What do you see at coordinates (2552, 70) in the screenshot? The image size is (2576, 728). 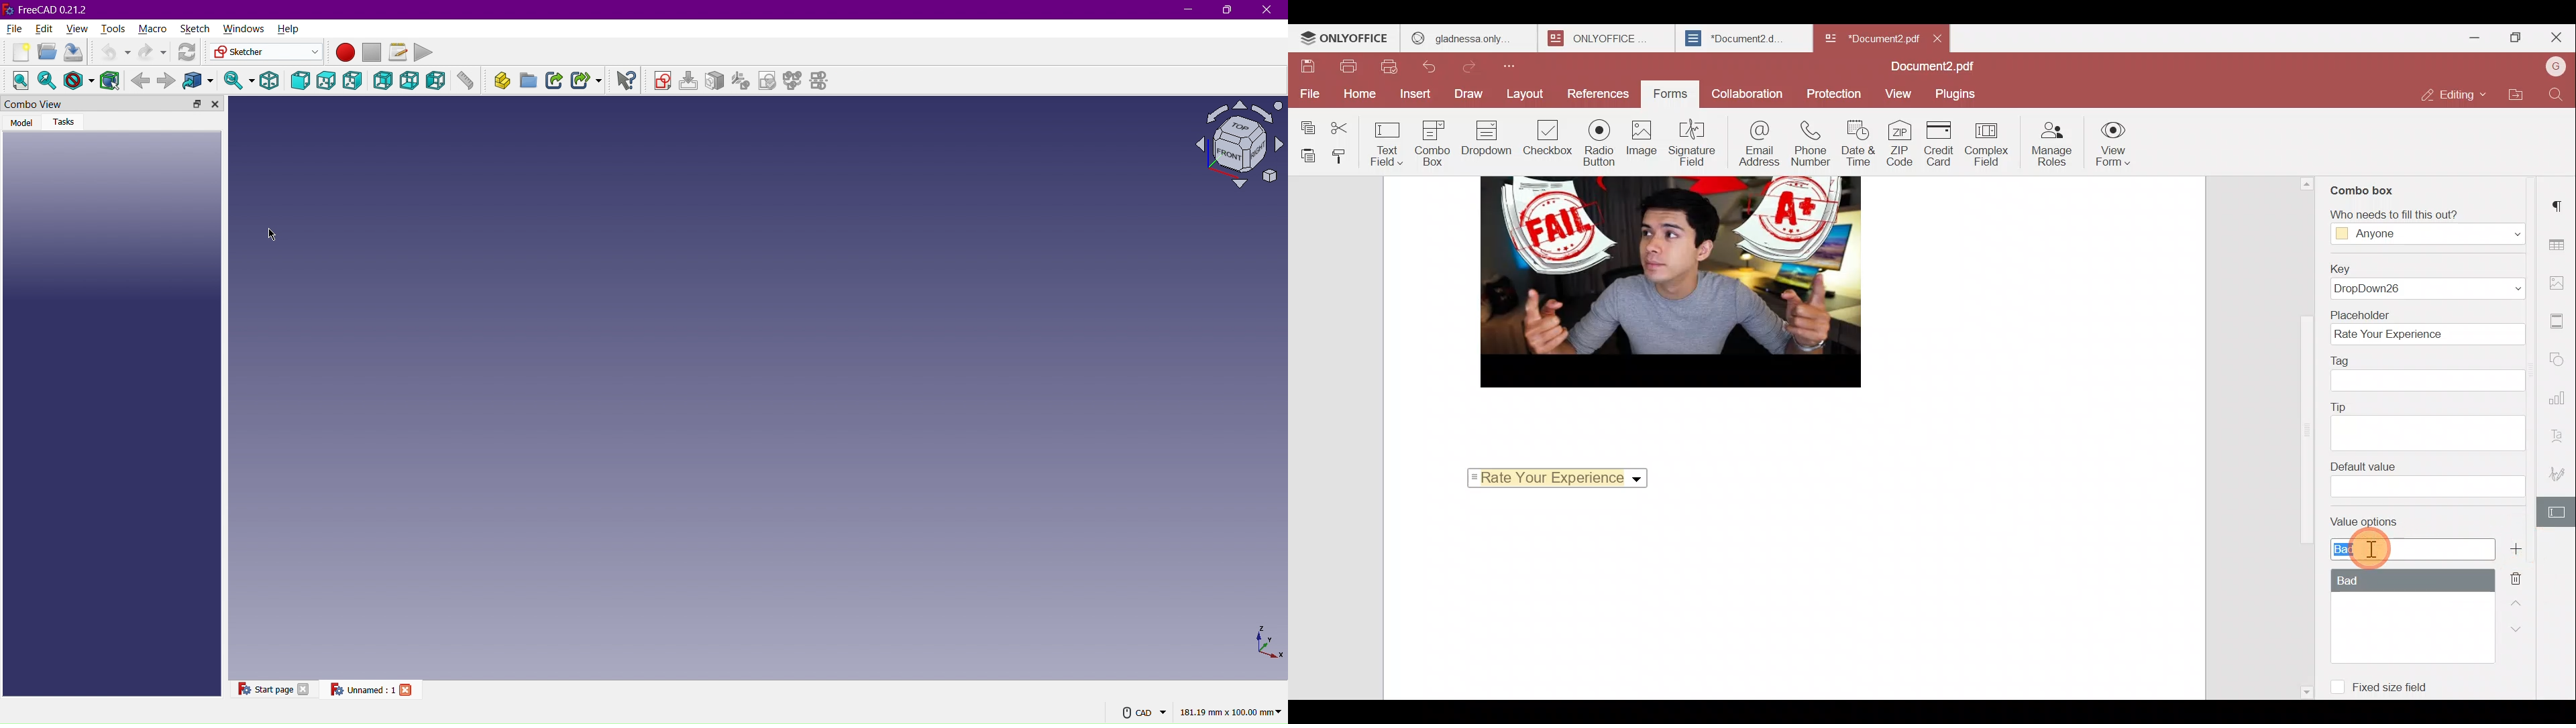 I see `Account name` at bounding box center [2552, 70].